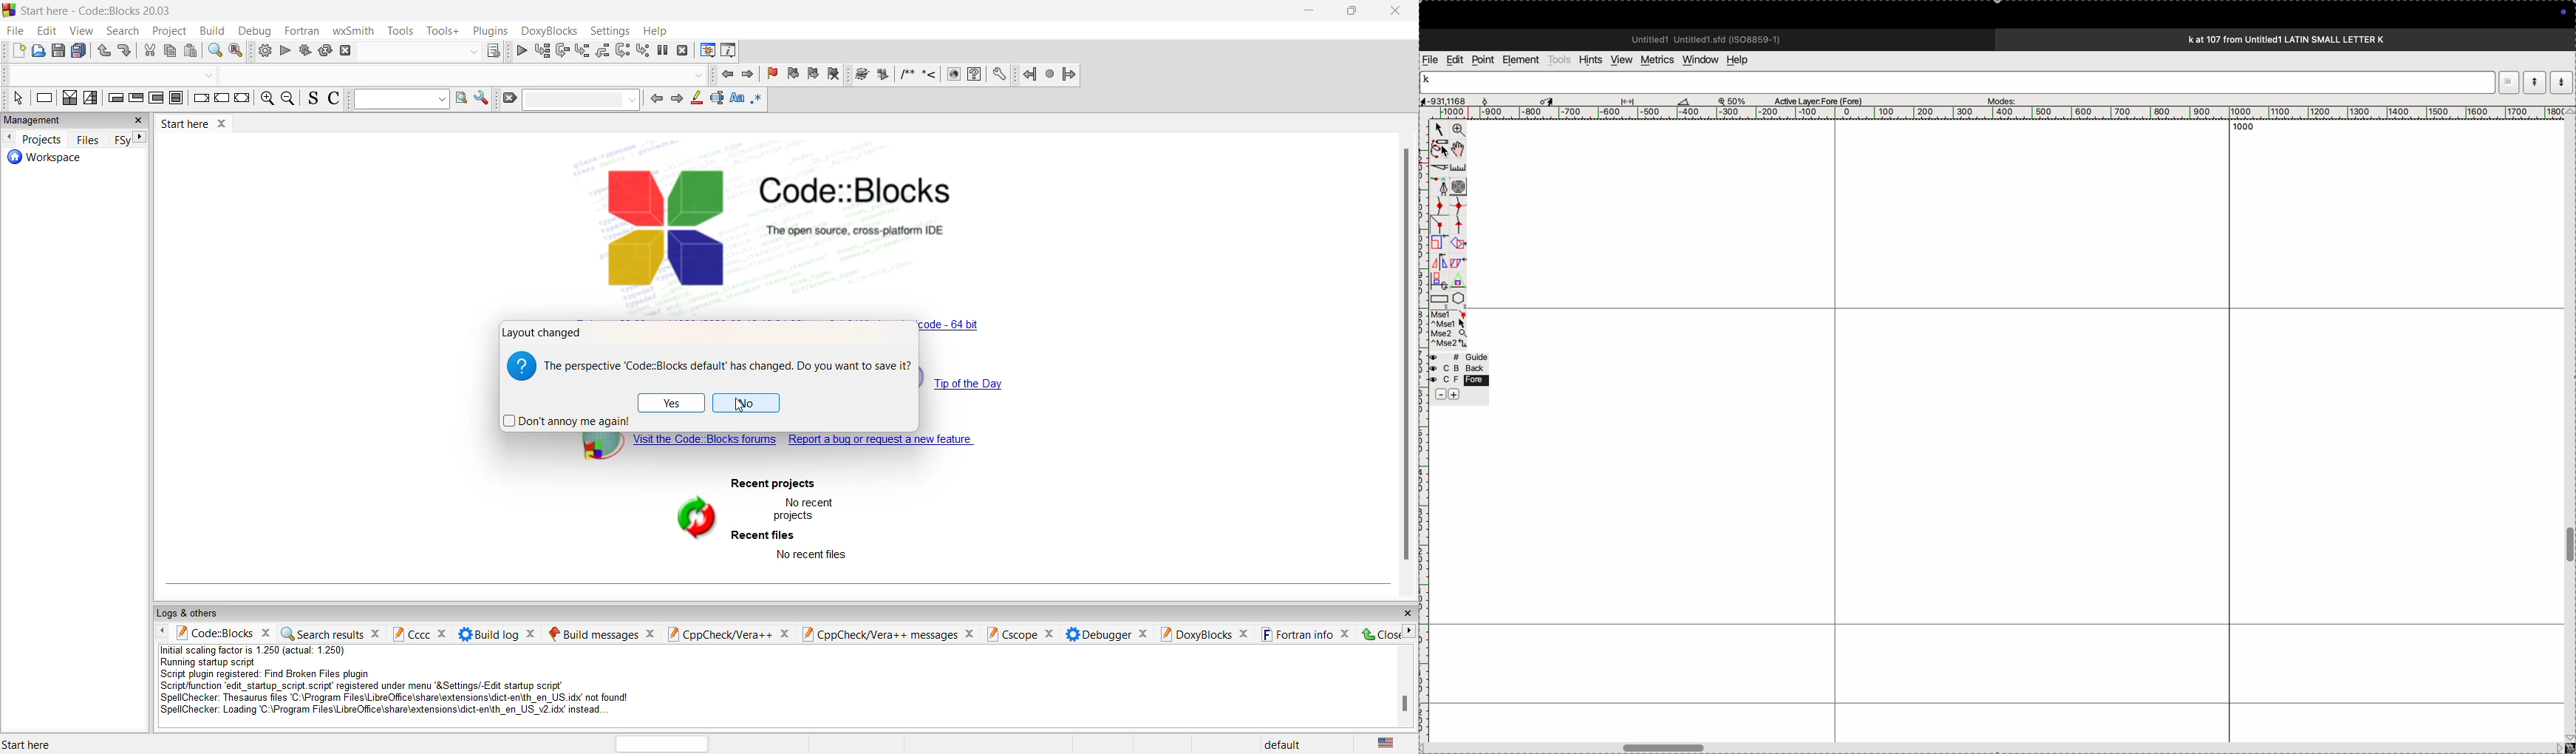 Image resolution: width=2576 pixels, height=756 pixels. What do you see at coordinates (1431, 81) in the screenshot?
I see `K` at bounding box center [1431, 81].